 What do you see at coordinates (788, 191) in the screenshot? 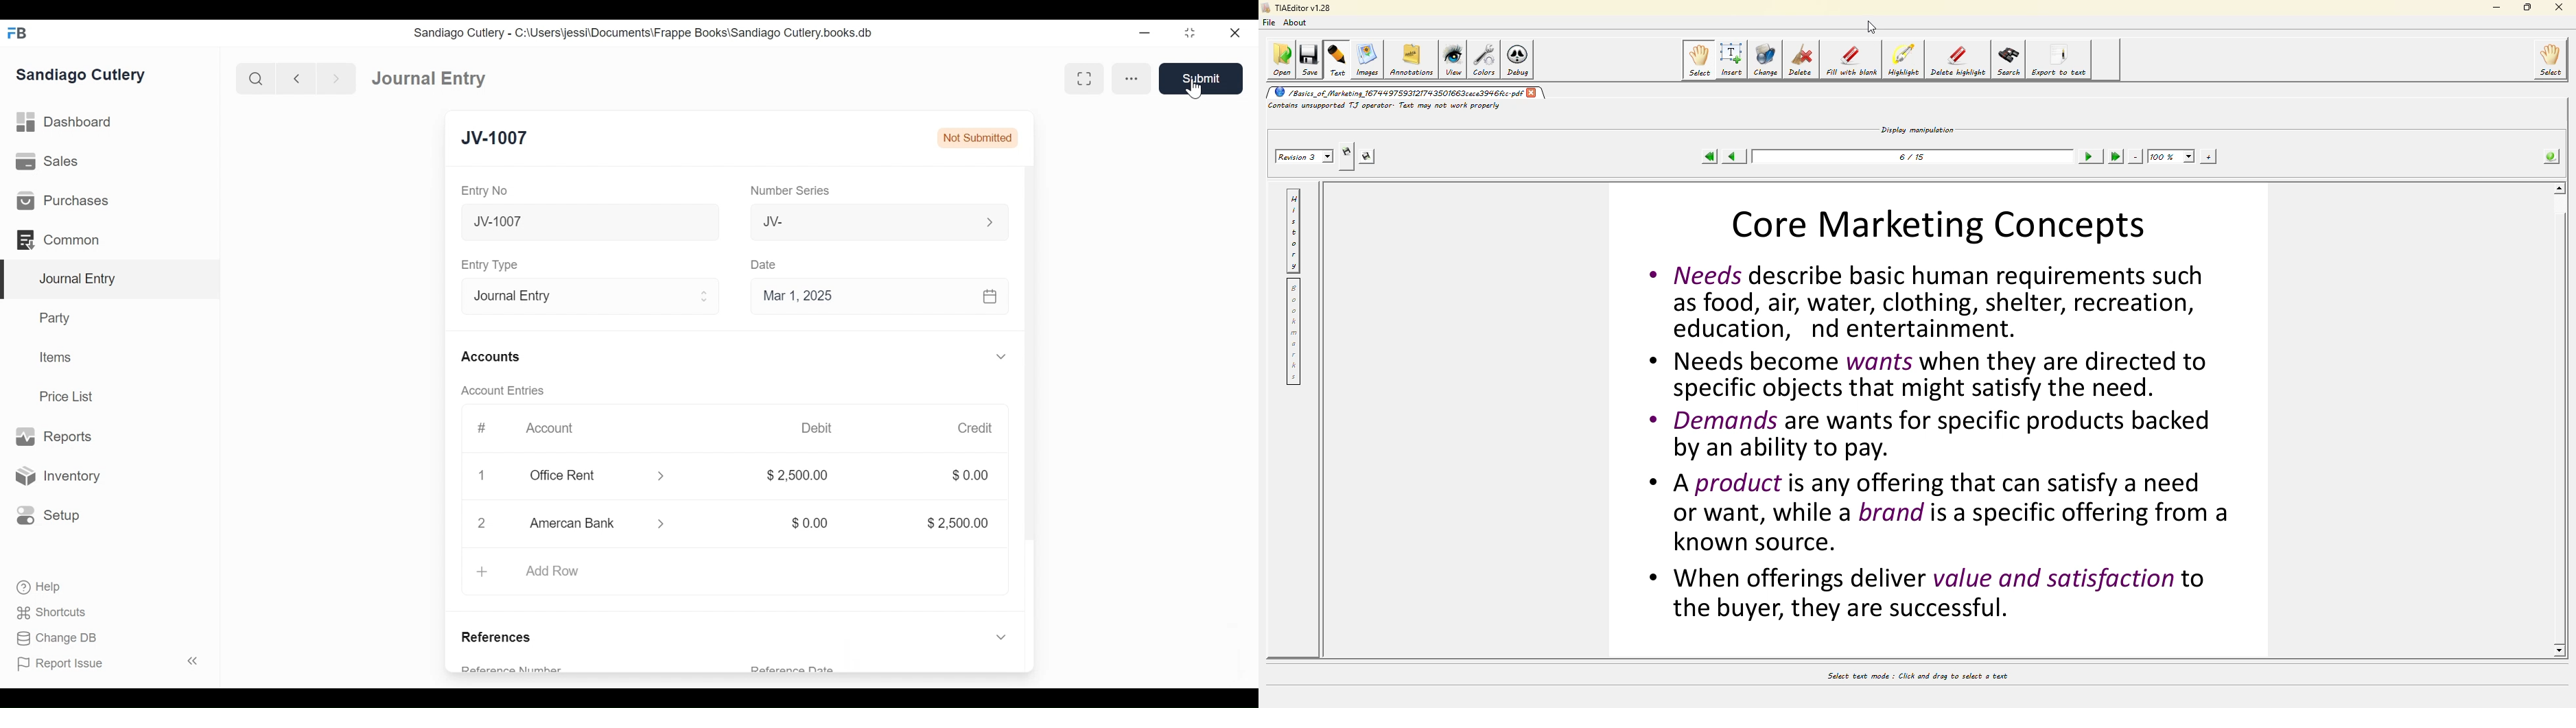
I see `Number Series` at bounding box center [788, 191].